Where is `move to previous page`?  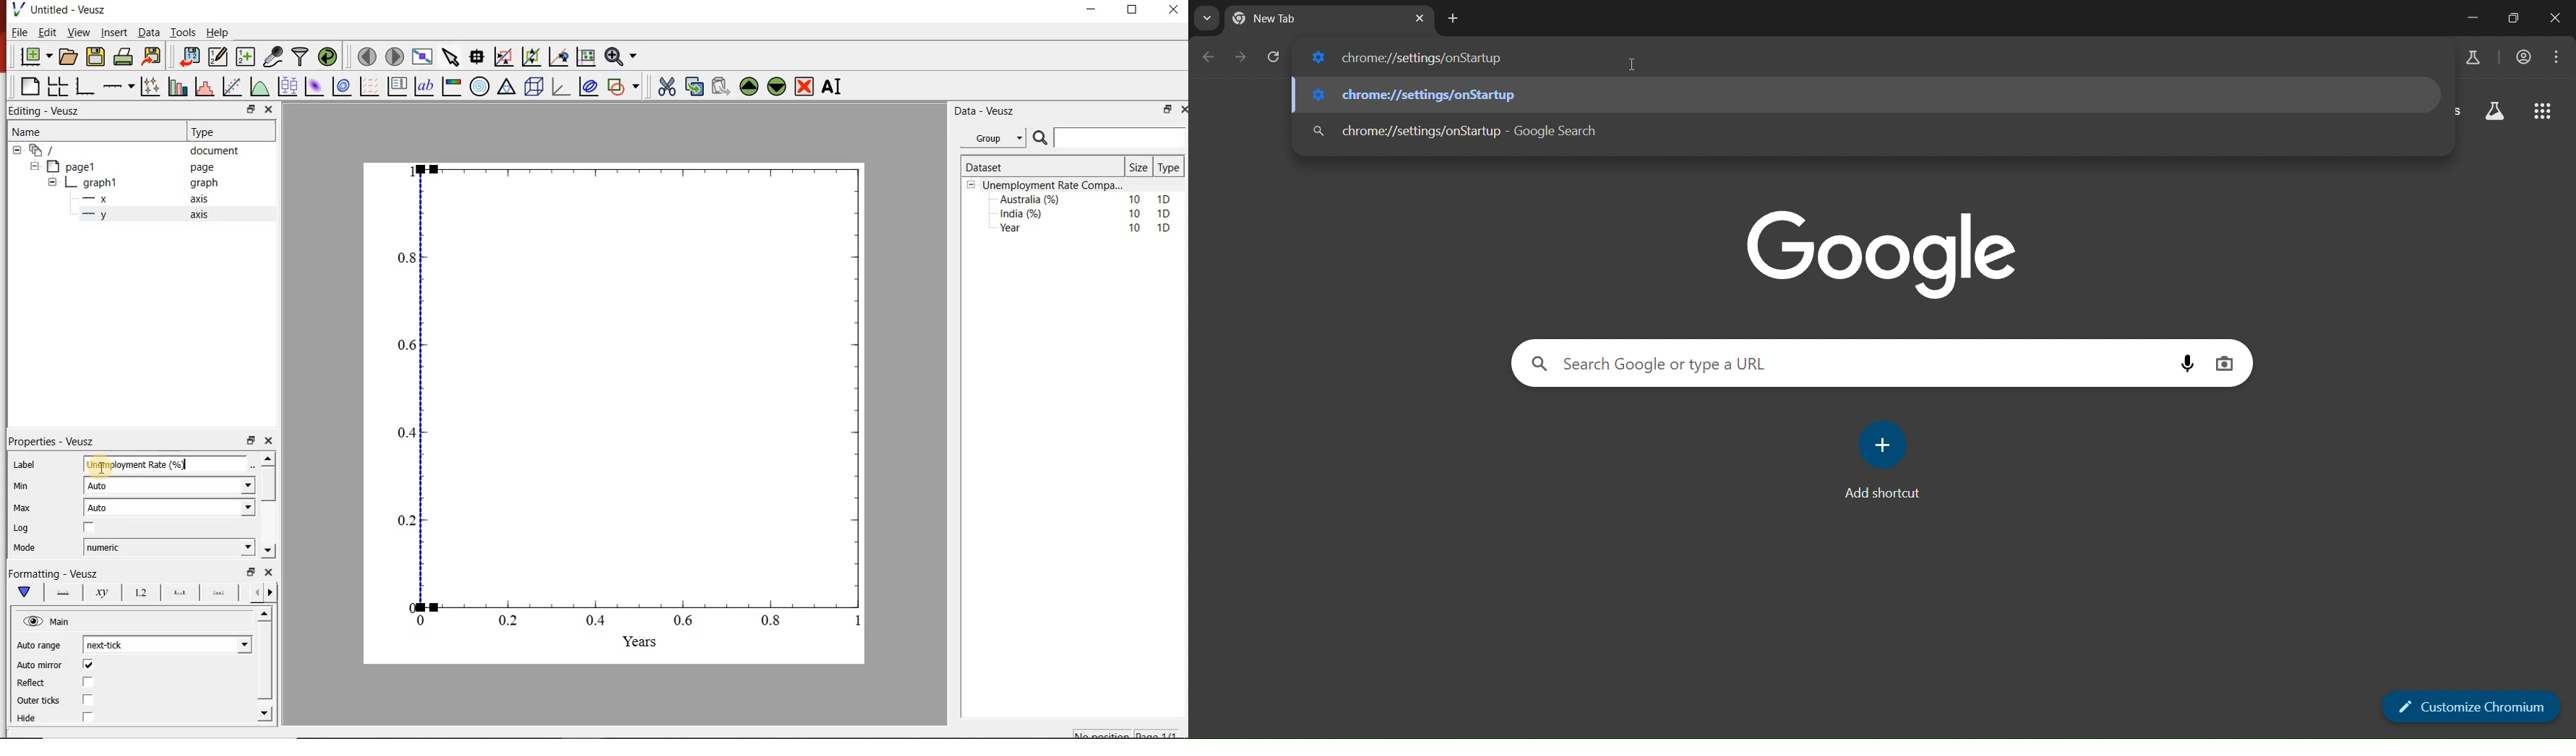
move to previous page is located at coordinates (368, 55).